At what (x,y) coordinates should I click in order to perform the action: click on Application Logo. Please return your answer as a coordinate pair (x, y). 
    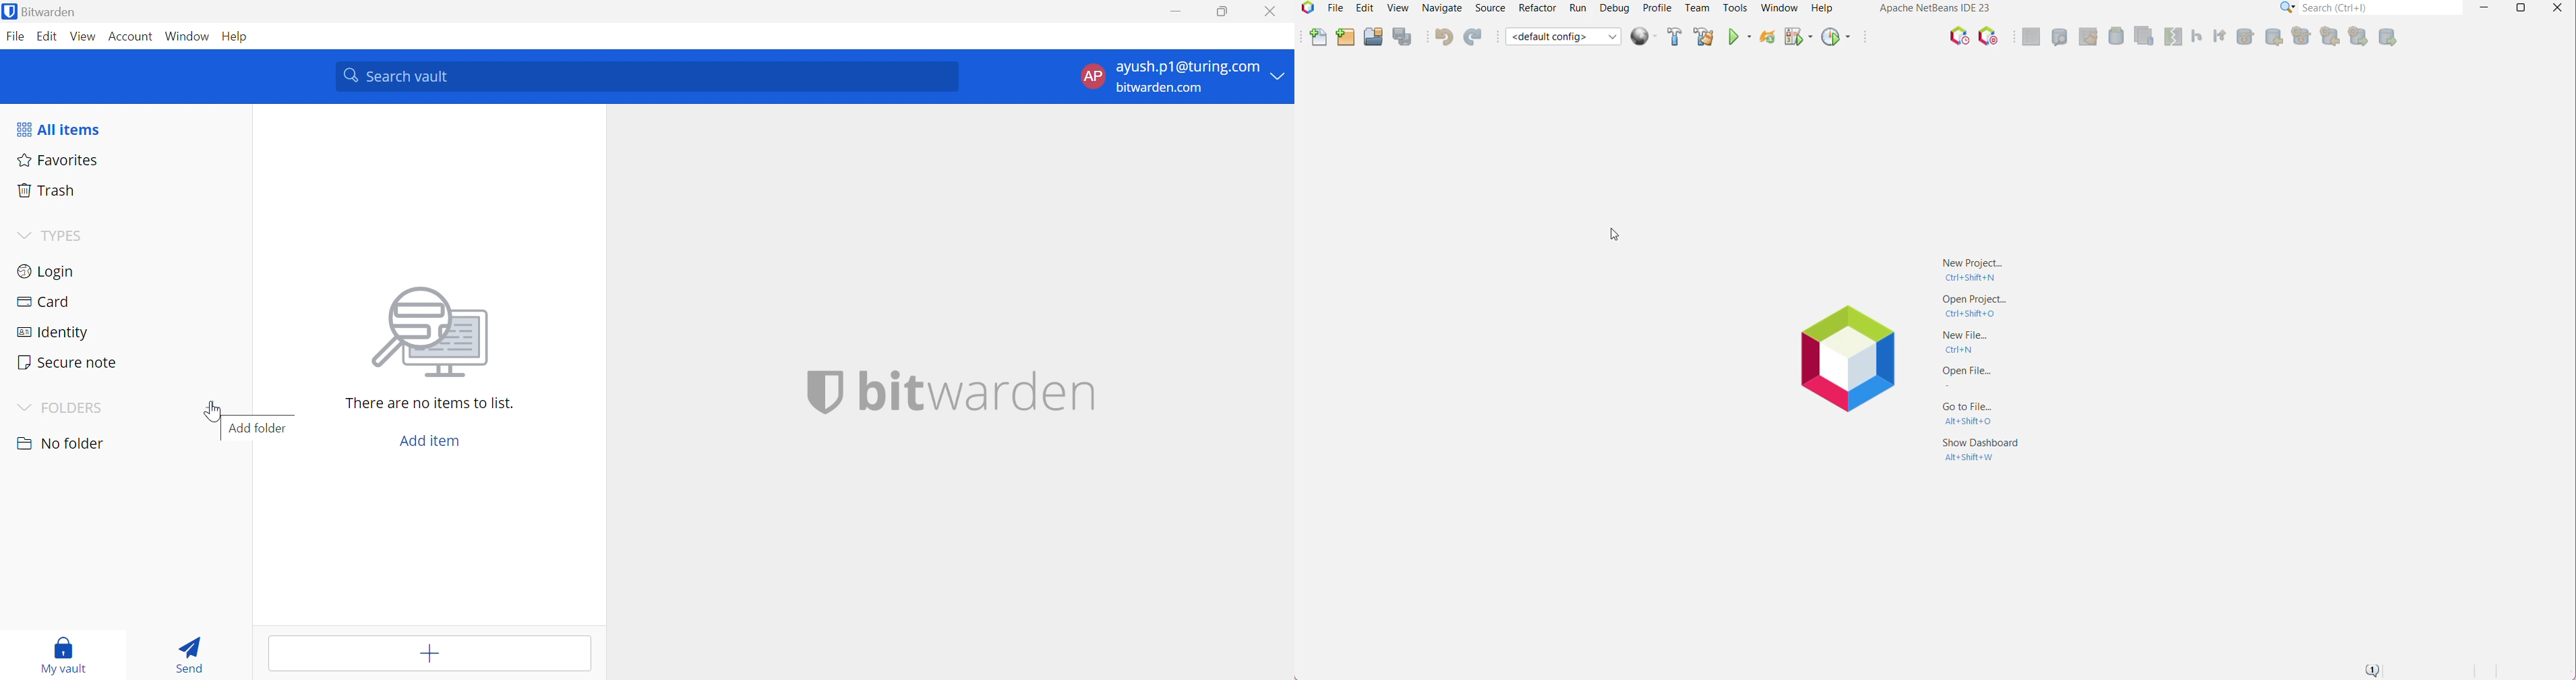
    Looking at the image, I should click on (1306, 9).